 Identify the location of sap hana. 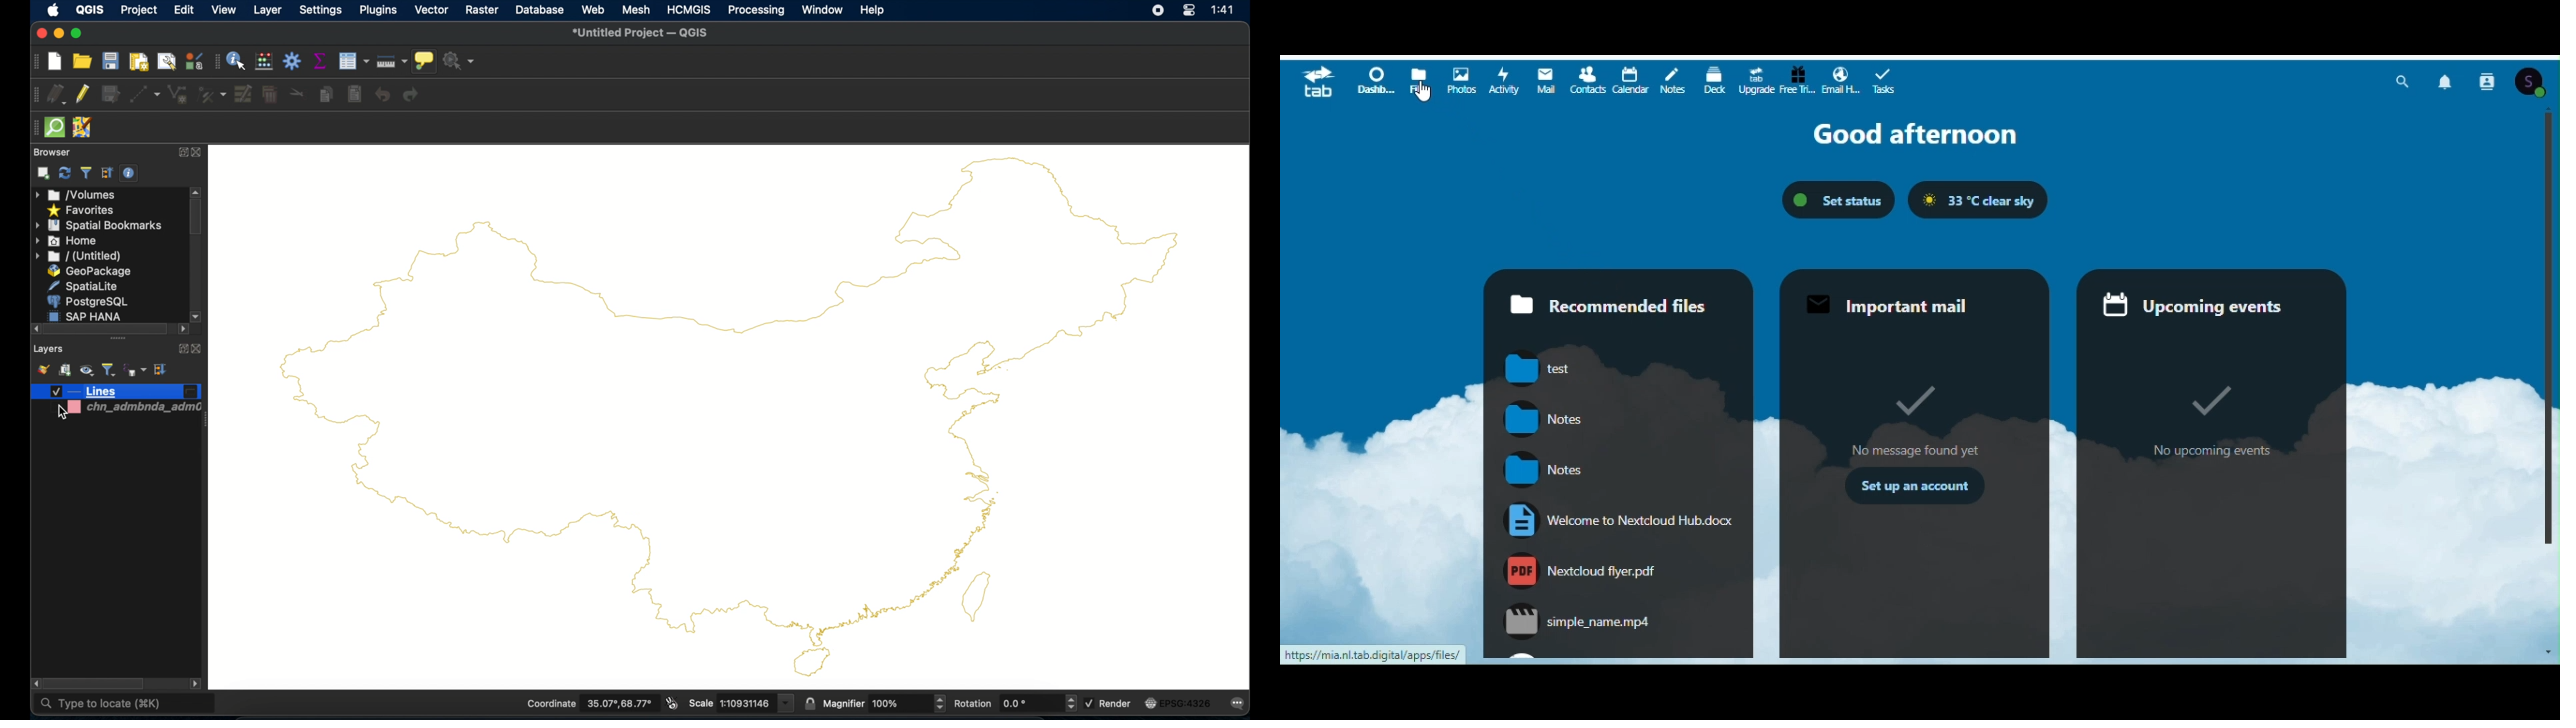
(86, 316).